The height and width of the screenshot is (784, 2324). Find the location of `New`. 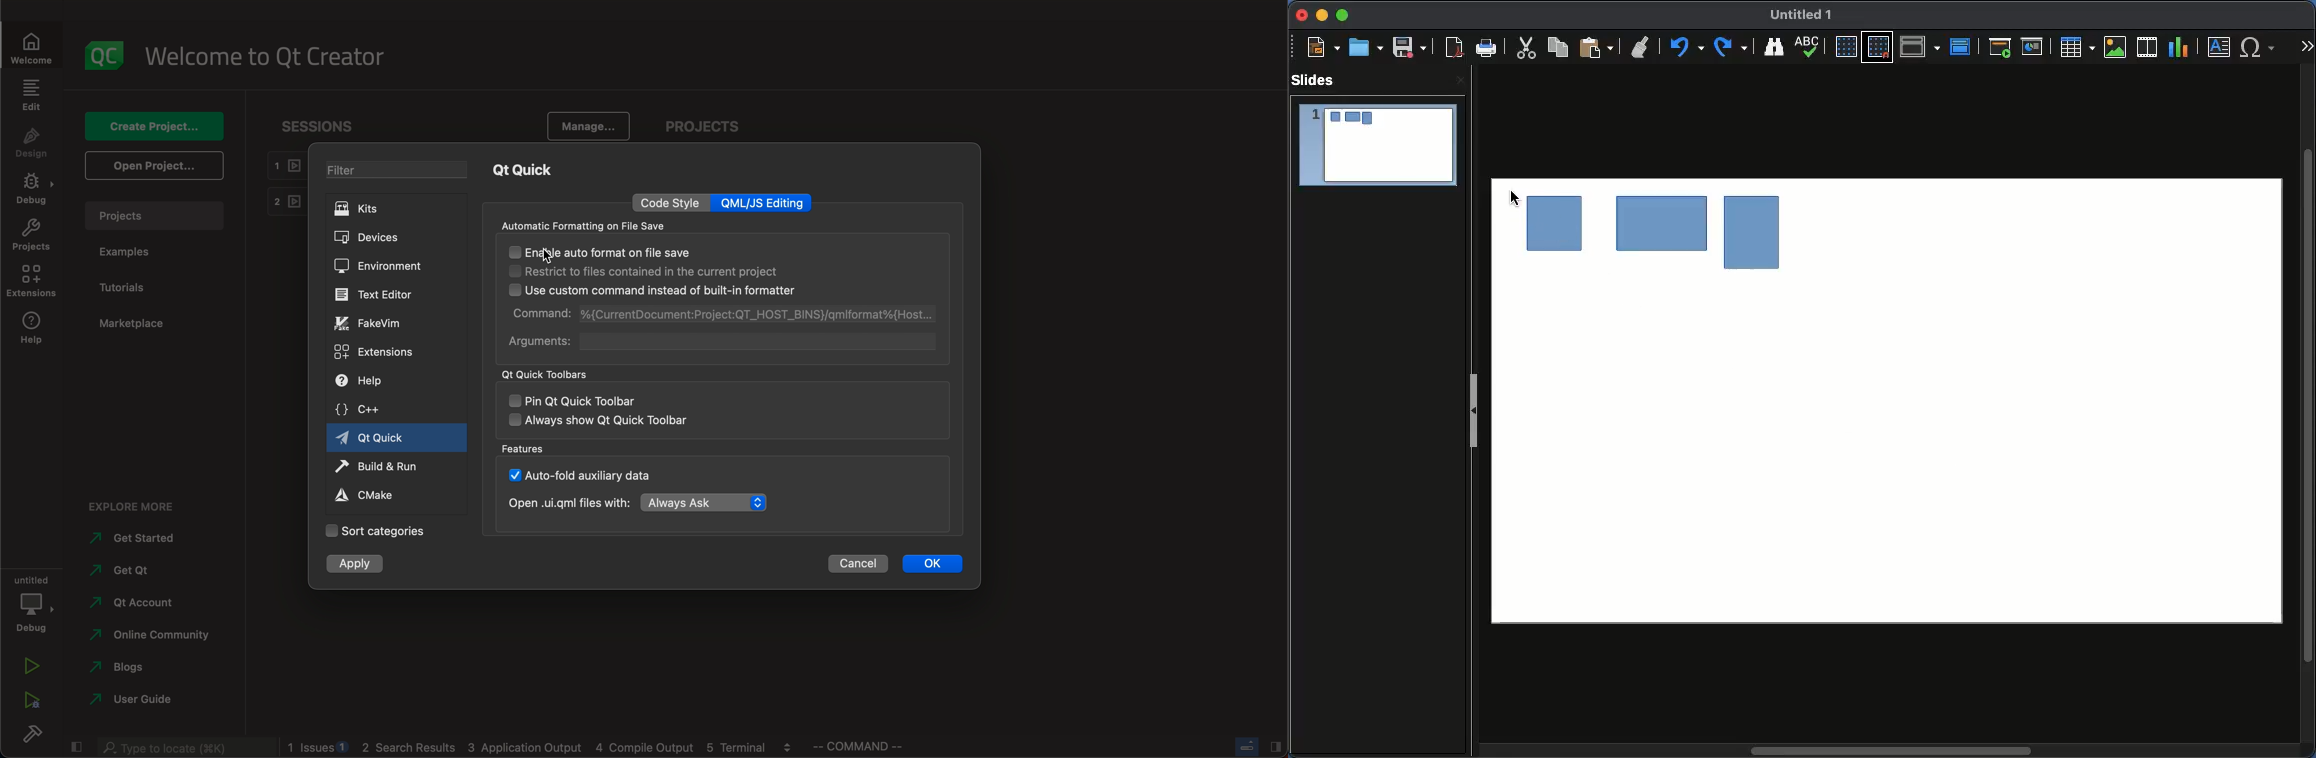

New is located at coordinates (1323, 47).